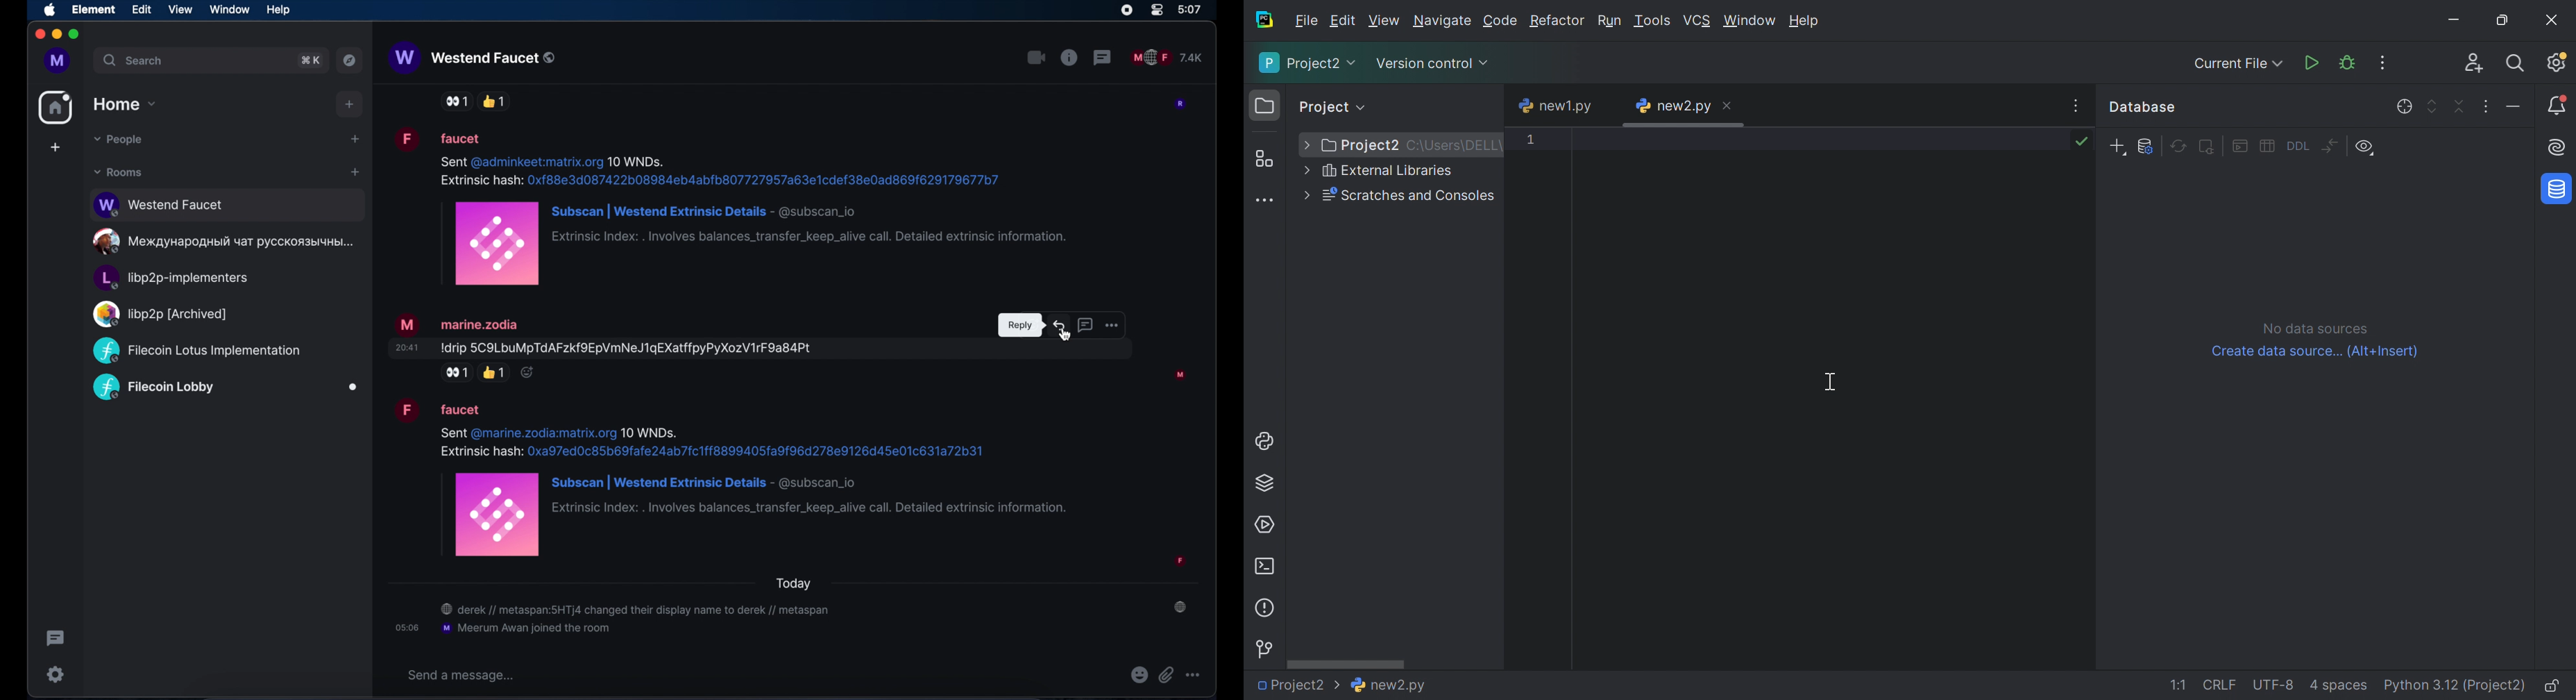  What do you see at coordinates (2474, 62) in the screenshot?
I see `Code With Me` at bounding box center [2474, 62].